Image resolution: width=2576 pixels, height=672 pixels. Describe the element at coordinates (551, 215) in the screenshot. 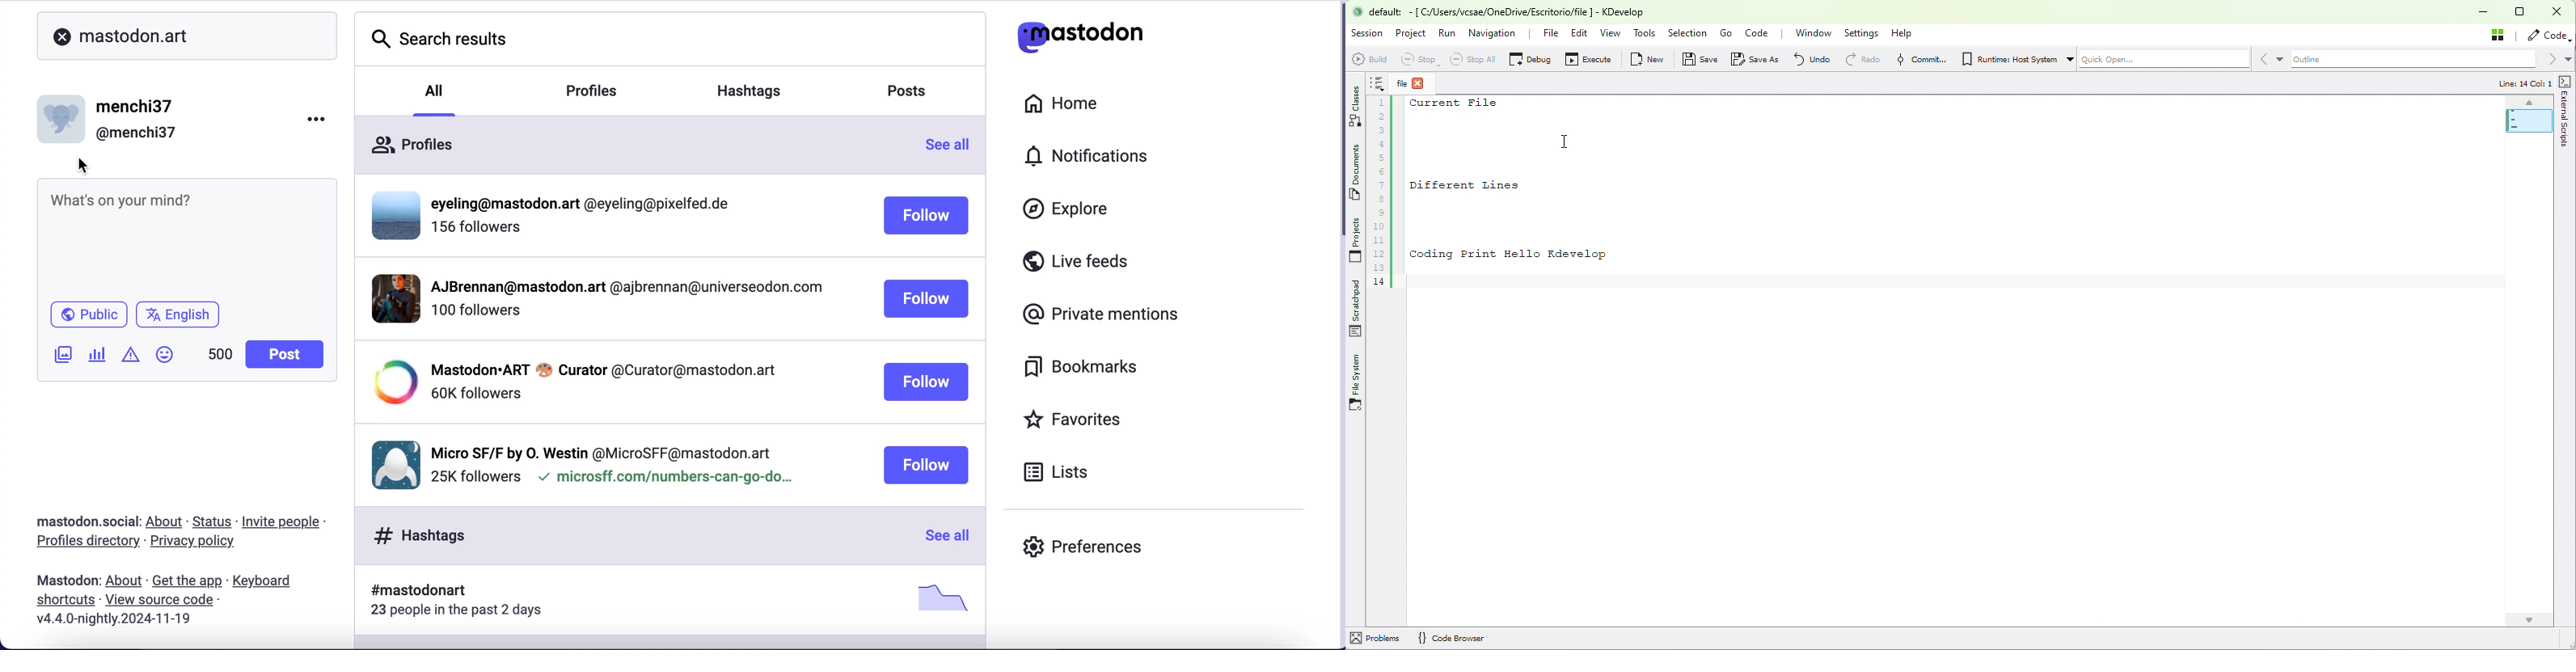

I see `profile` at that location.